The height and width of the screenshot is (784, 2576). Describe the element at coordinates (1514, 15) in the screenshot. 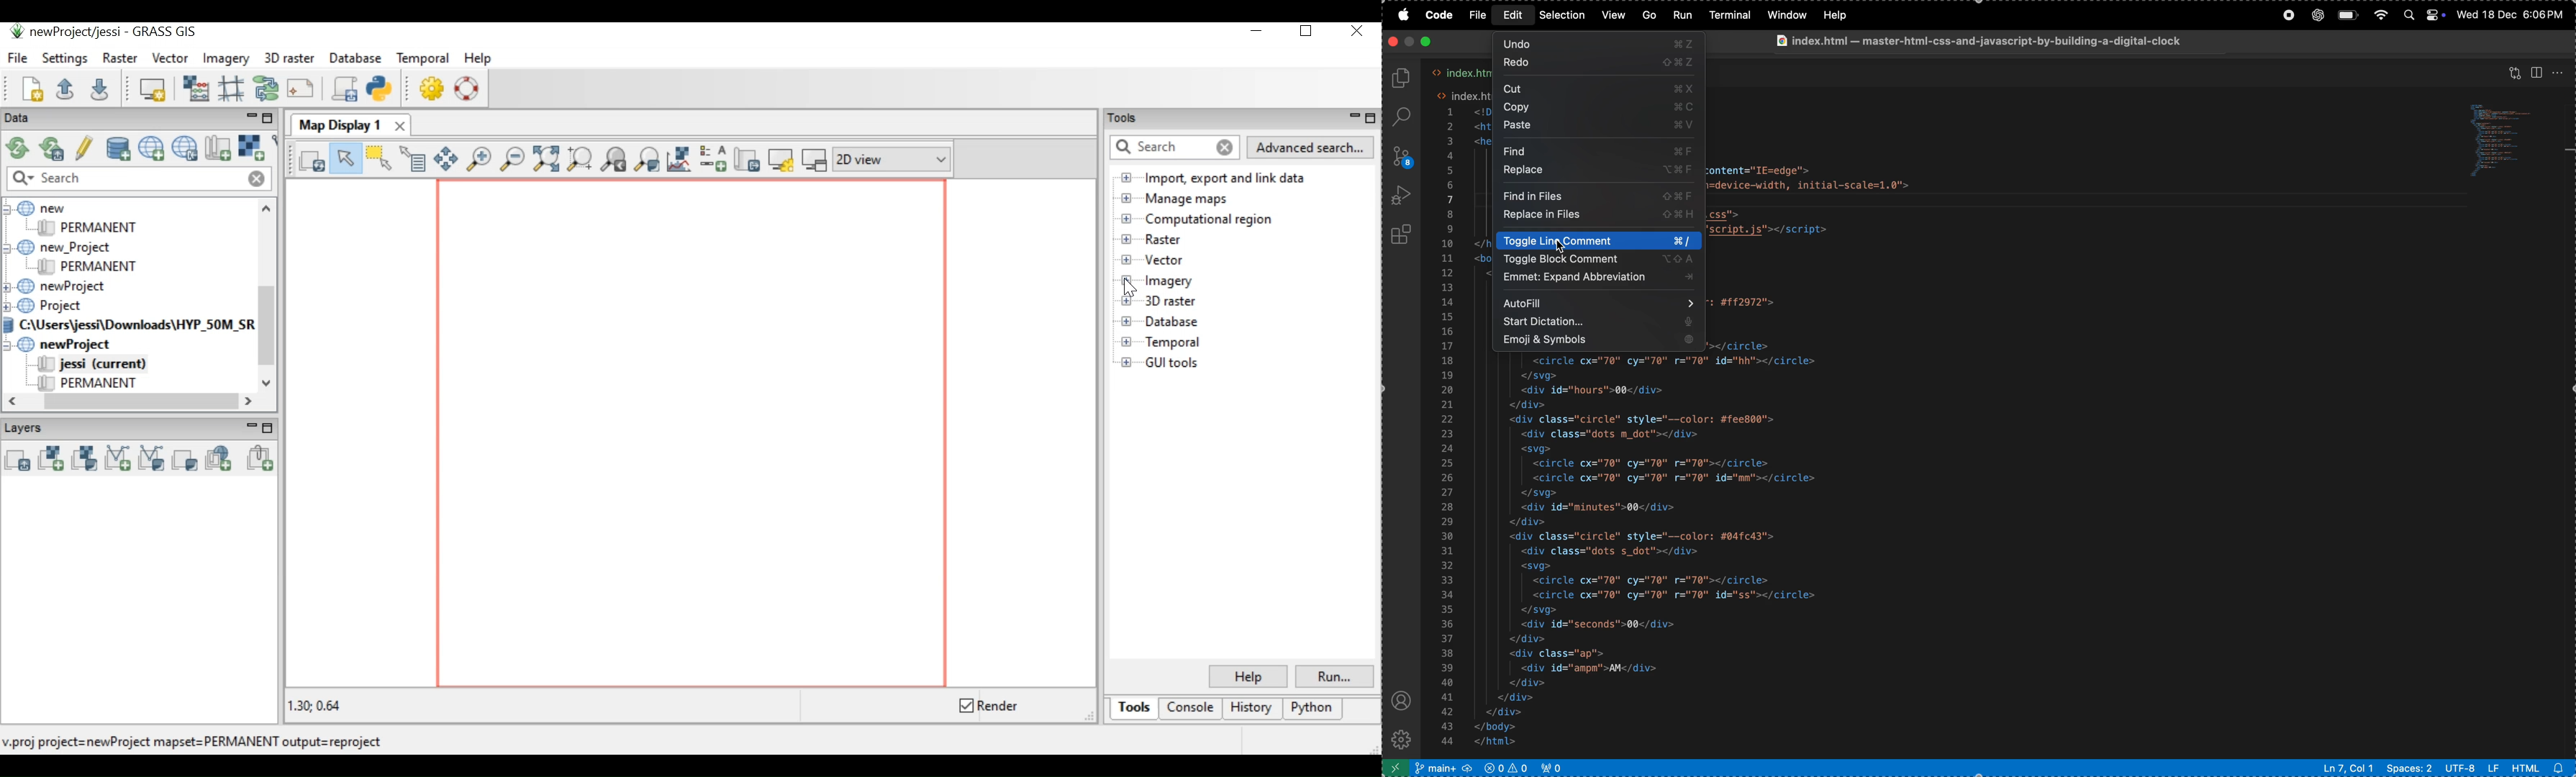

I see `edit` at that location.